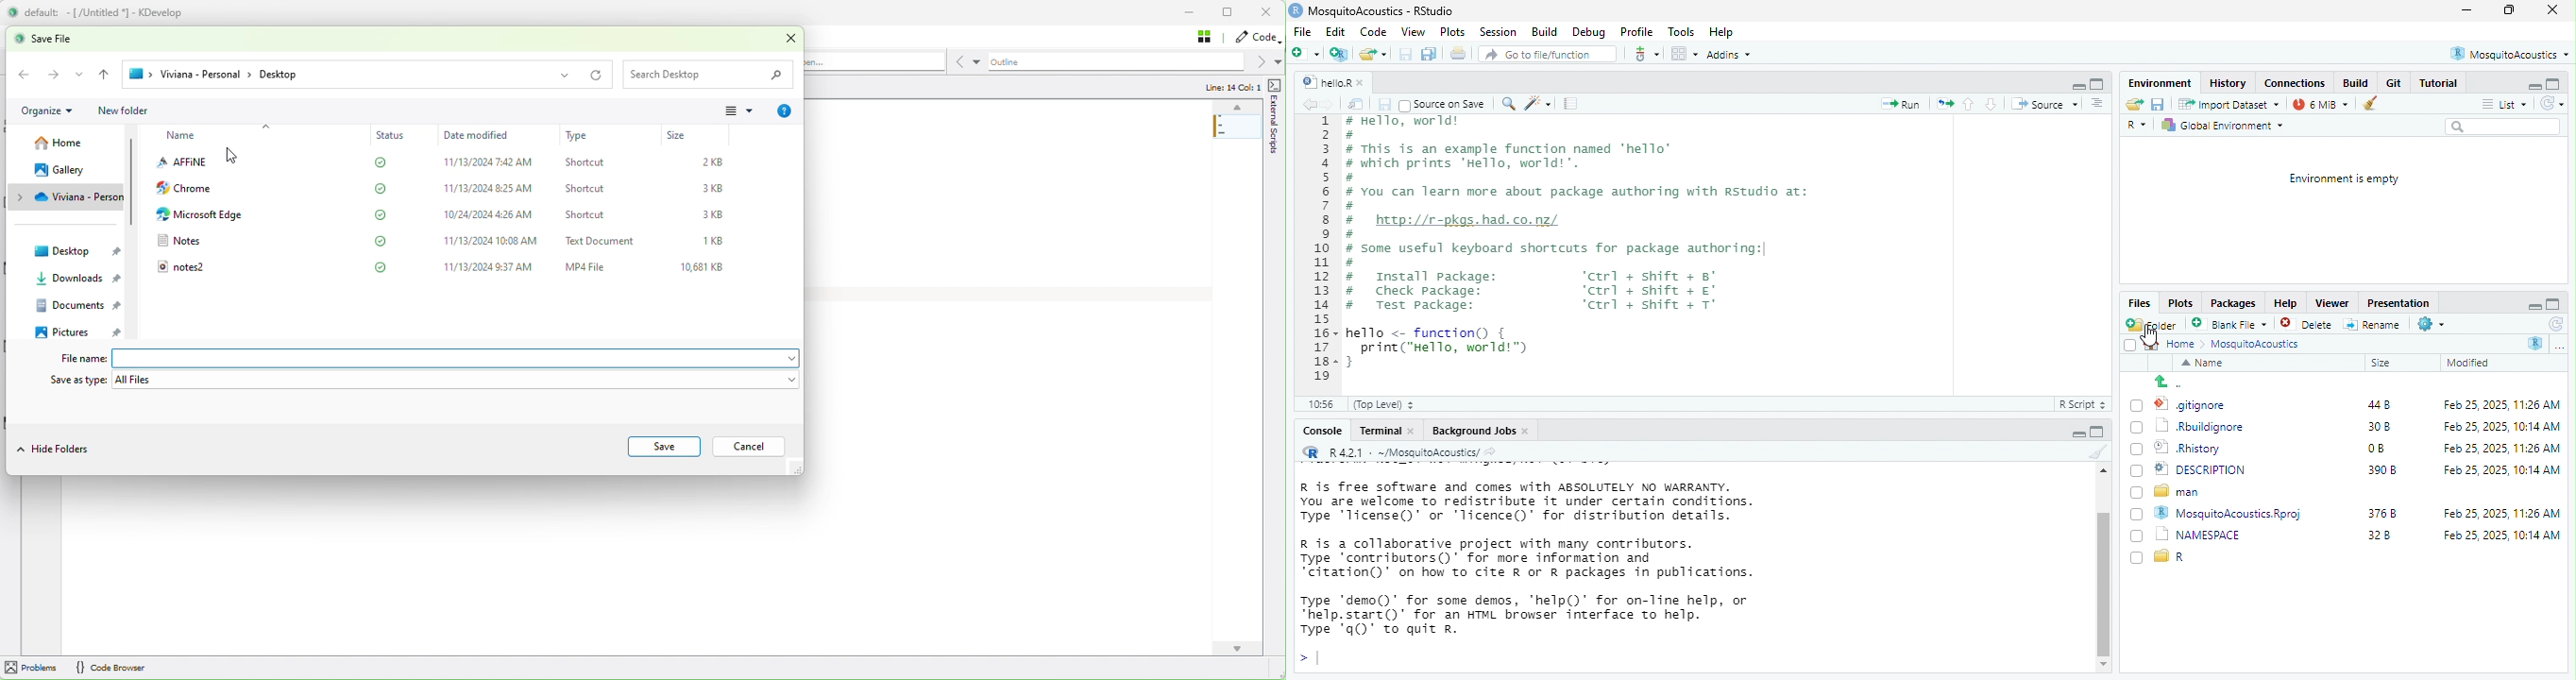  I want to click on create a project, so click(1340, 54).